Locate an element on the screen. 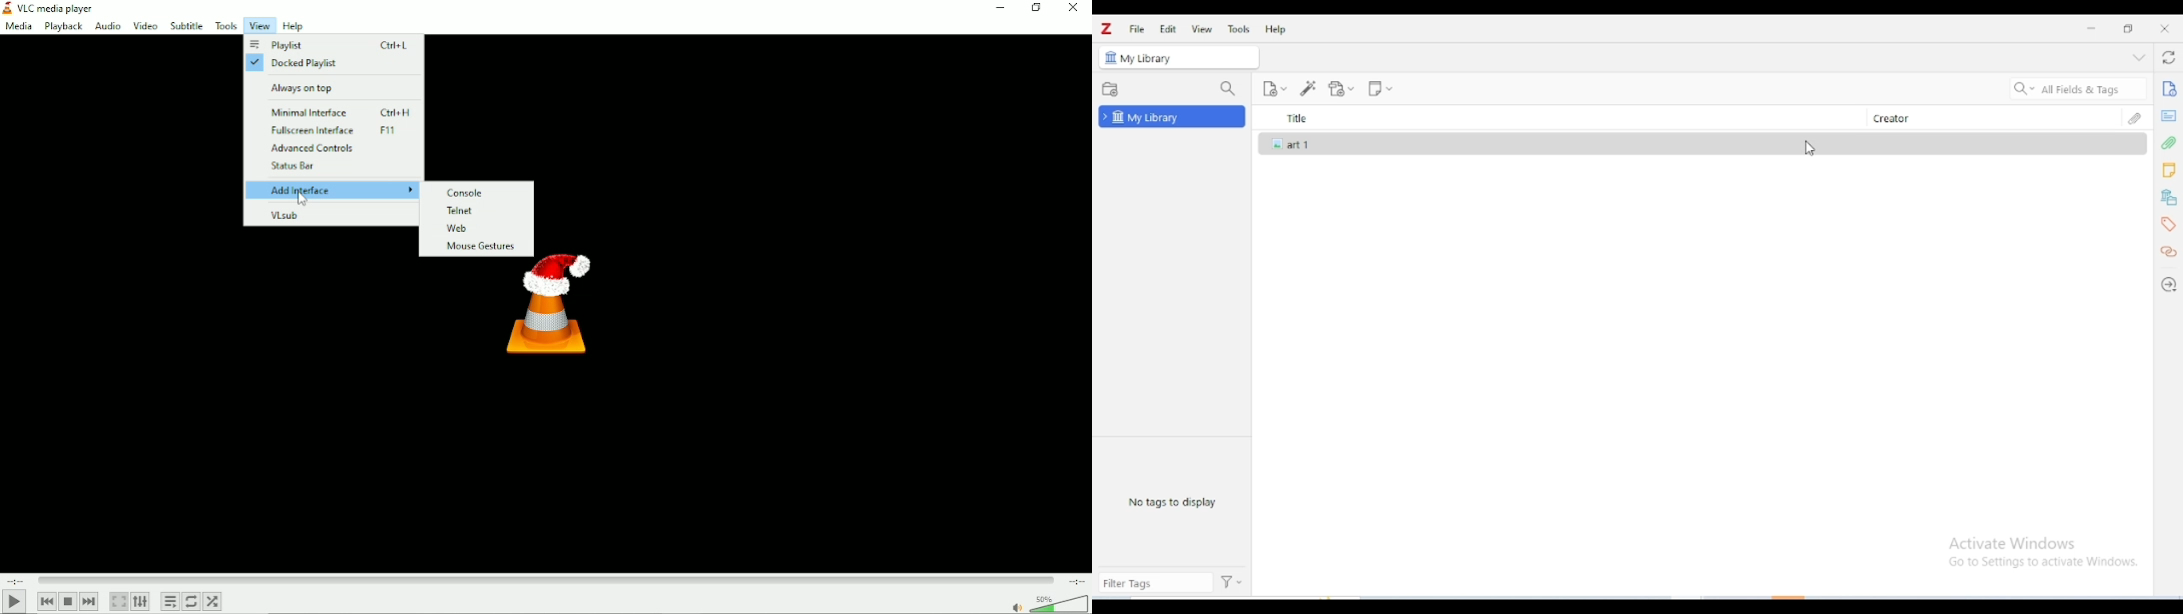 This screenshot has height=616, width=2184. Status bar is located at coordinates (333, 167).